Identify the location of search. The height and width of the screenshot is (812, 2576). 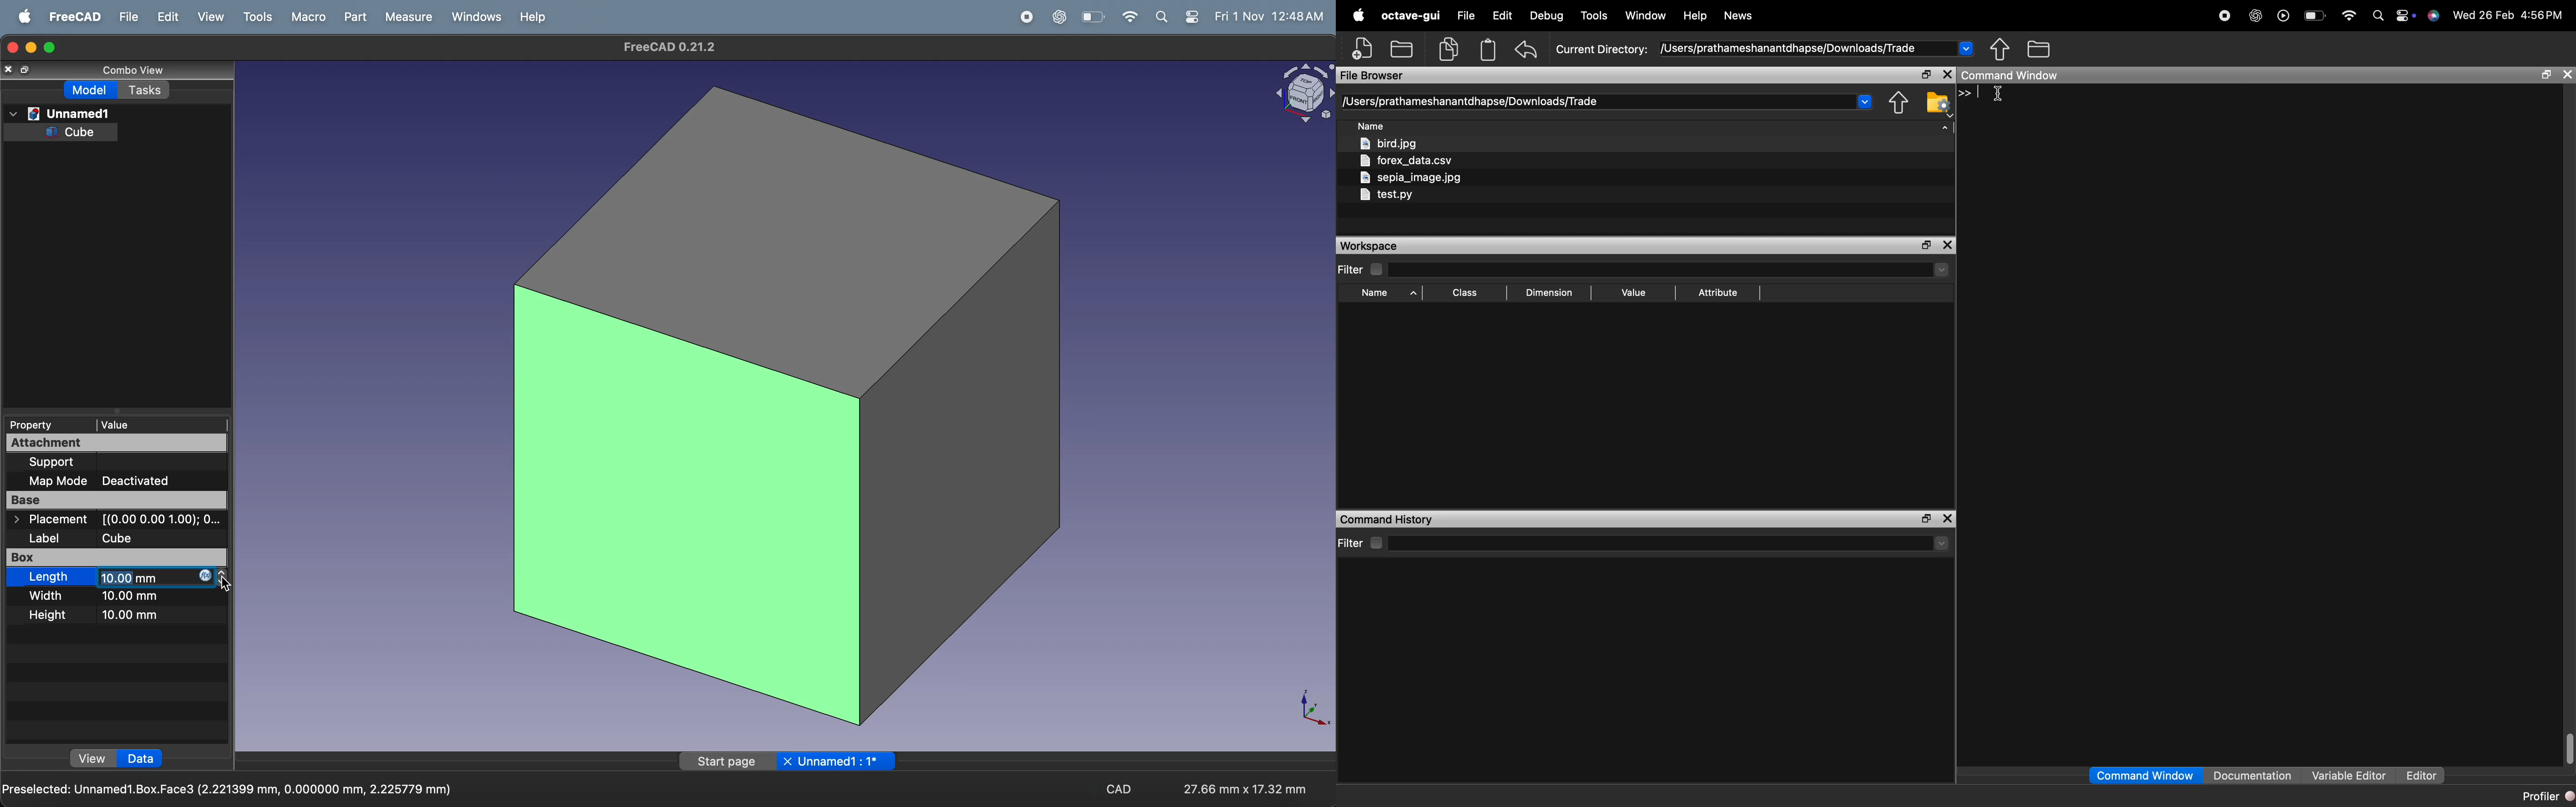
(2379, 17).